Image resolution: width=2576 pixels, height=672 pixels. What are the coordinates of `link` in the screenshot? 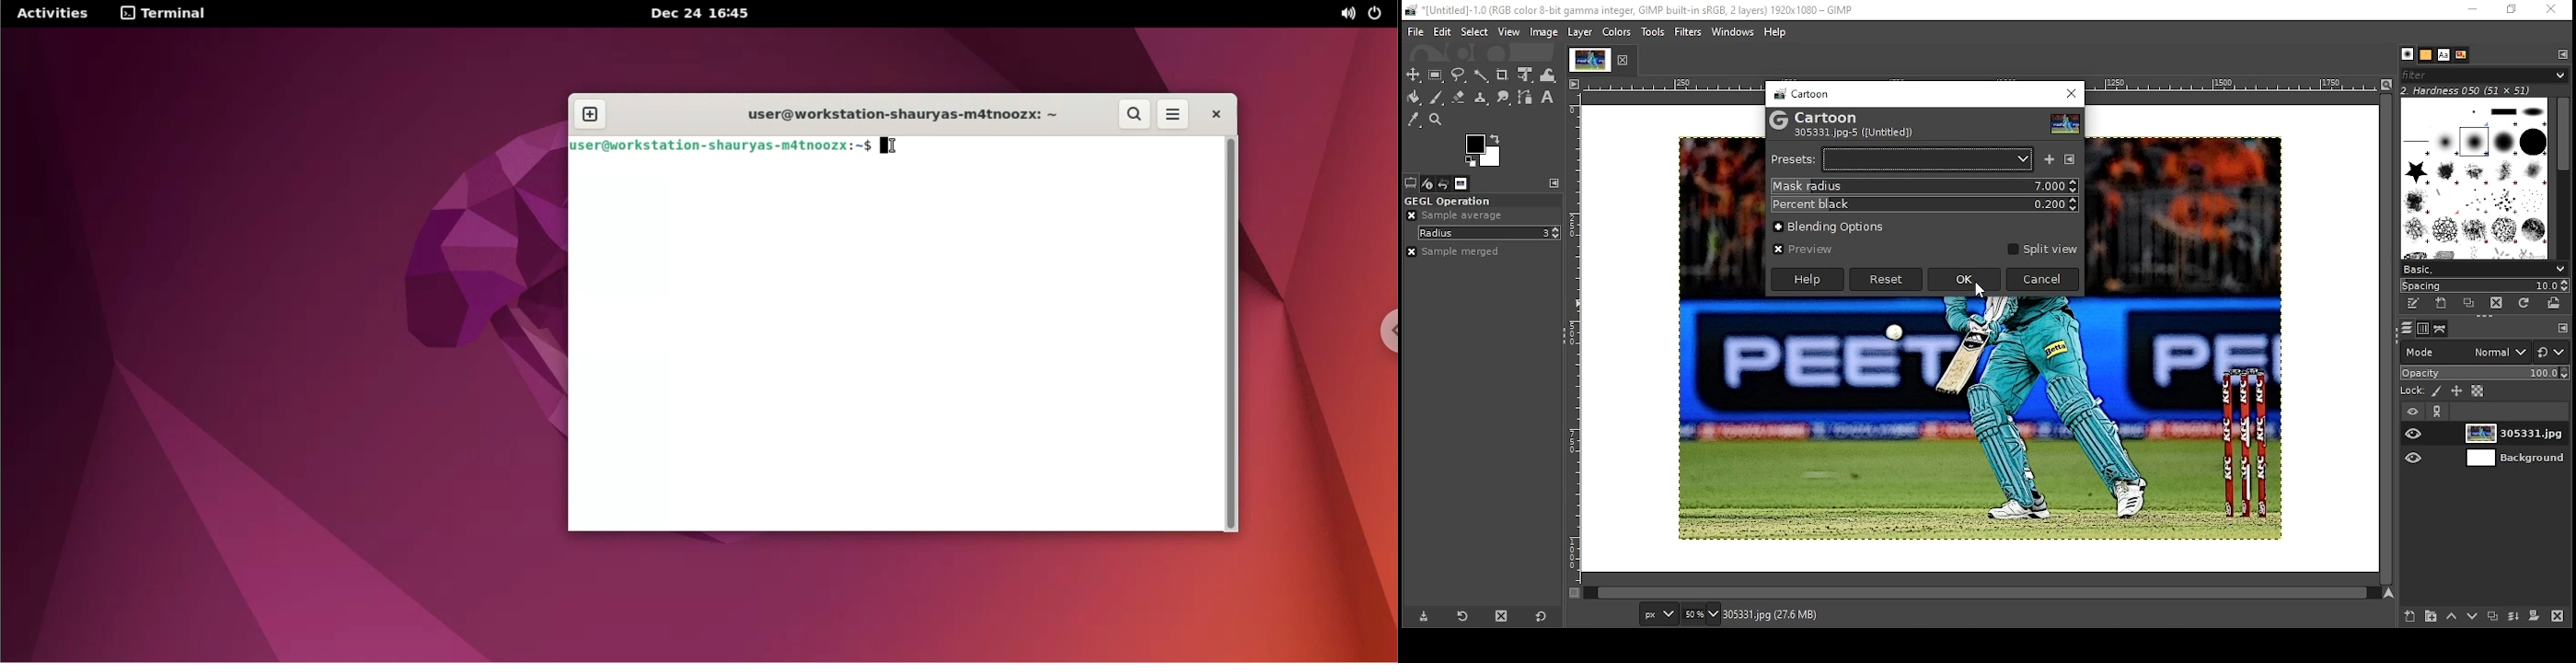 It's located at (2439, 413).